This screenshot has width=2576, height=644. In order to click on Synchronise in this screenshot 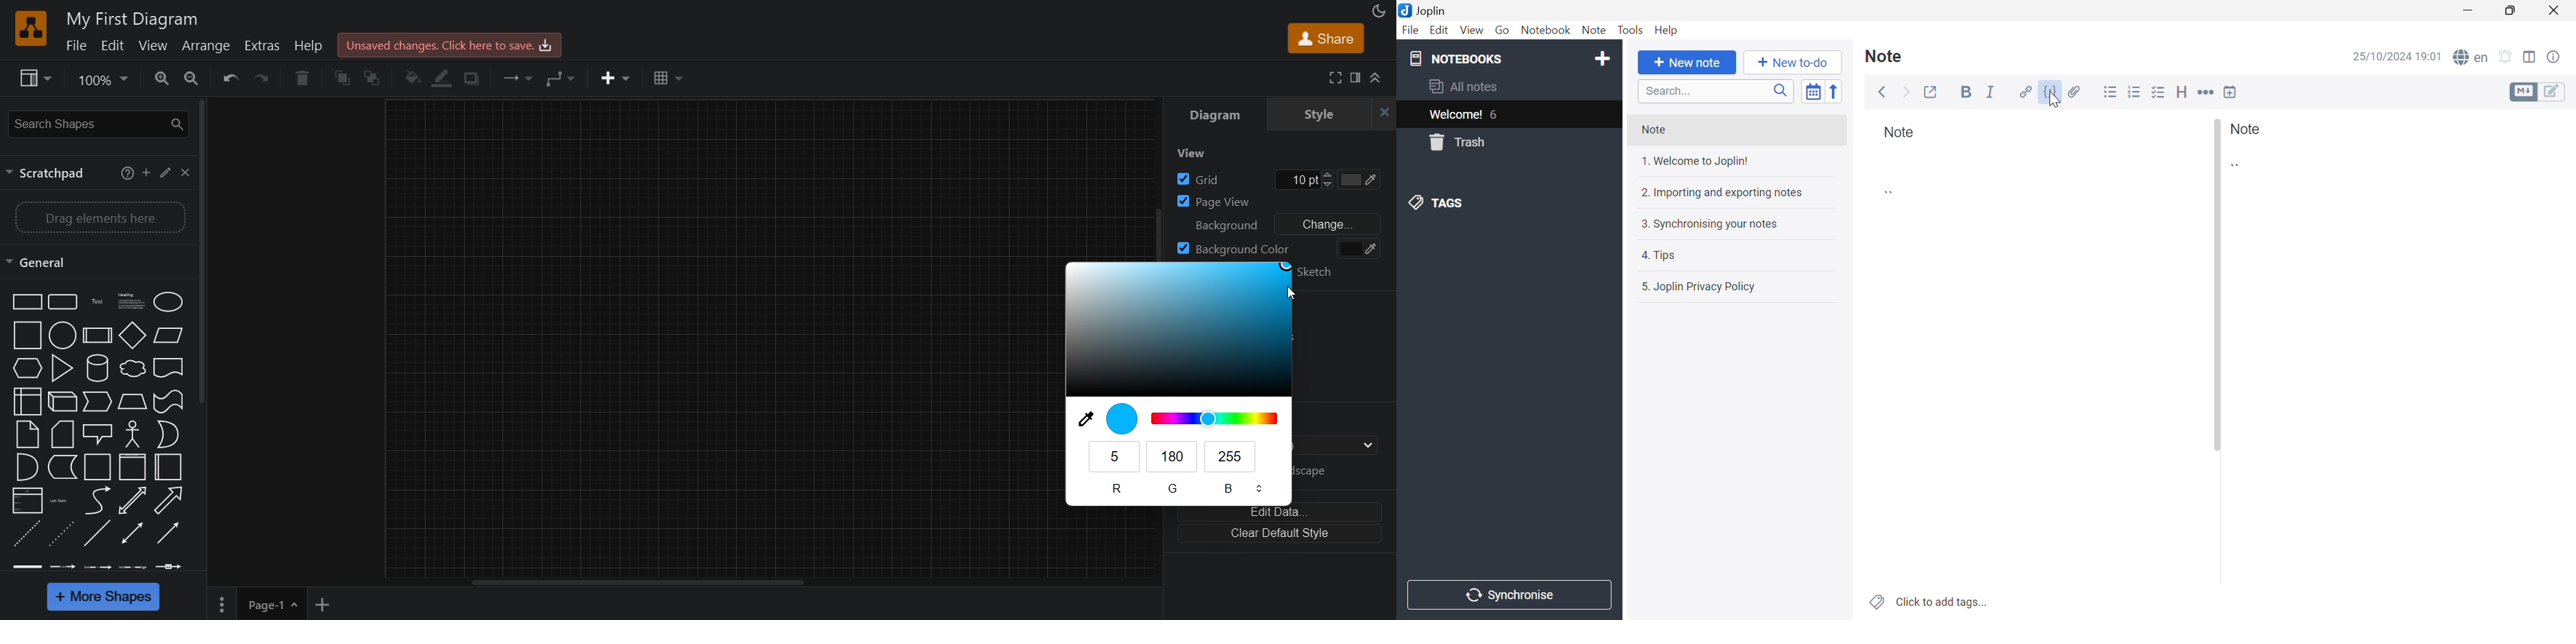, I will do `click(1507, 594)`.